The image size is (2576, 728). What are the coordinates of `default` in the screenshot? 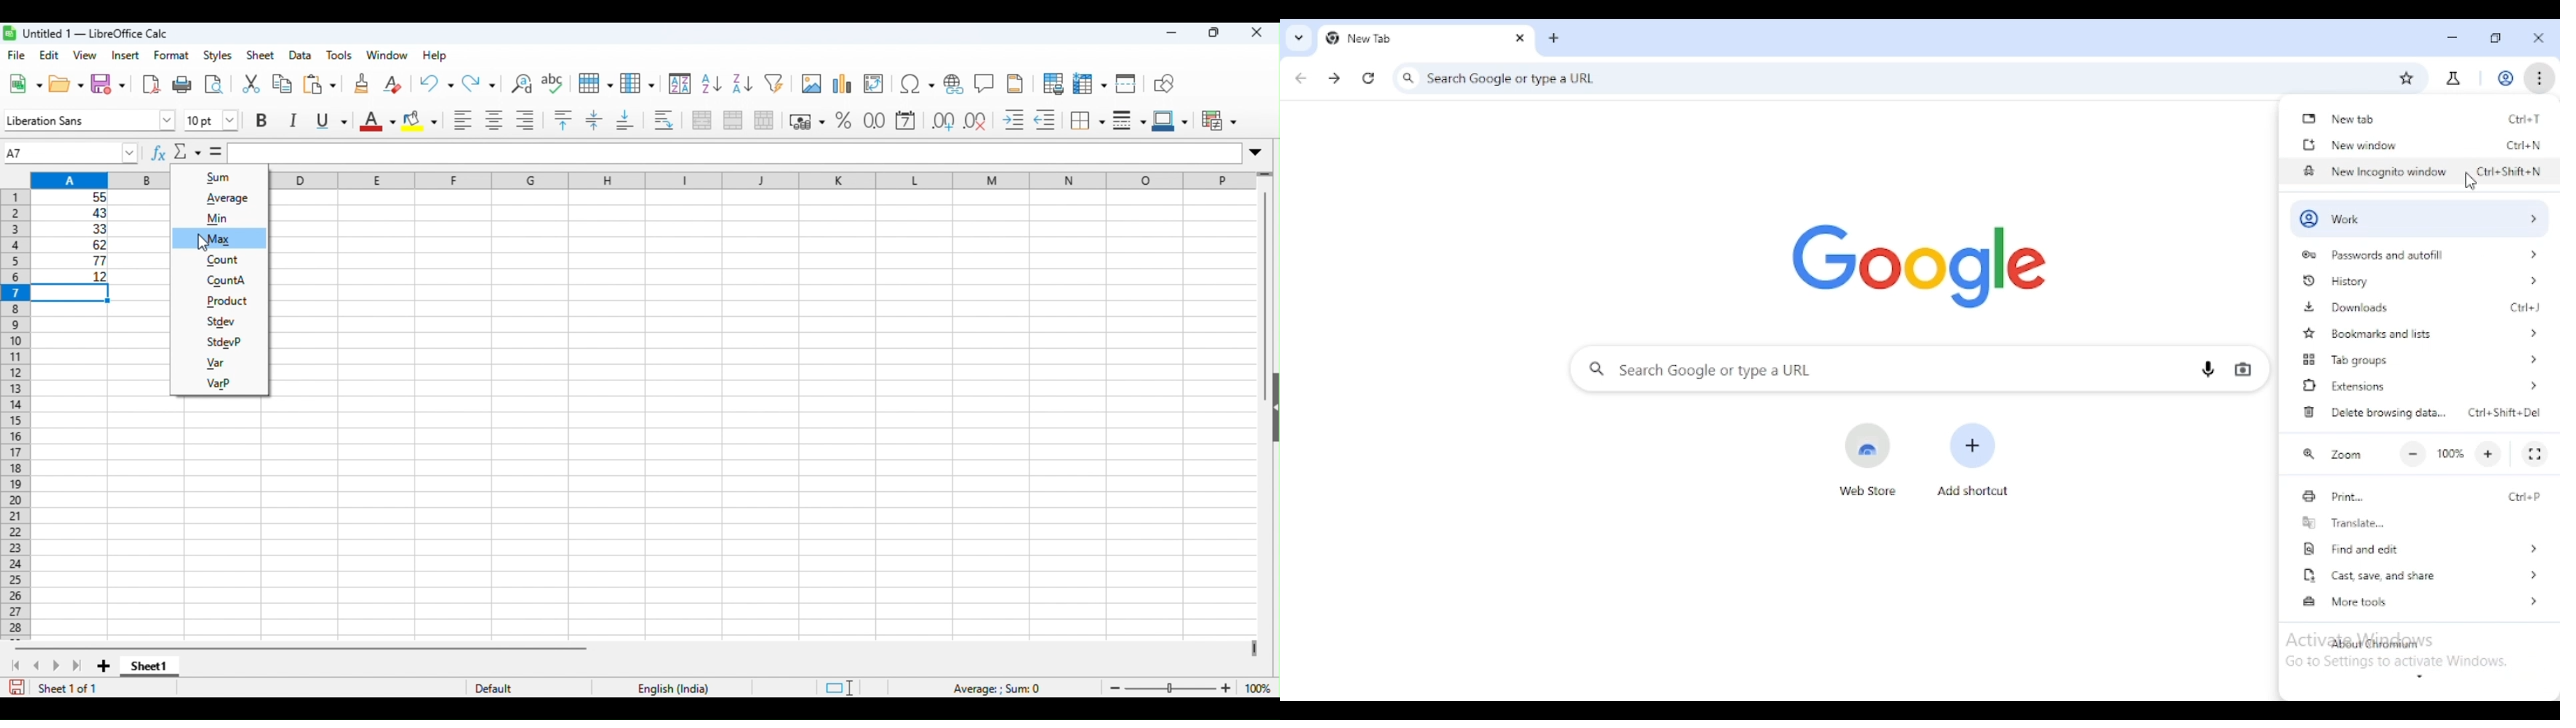 It's located at (499, 688).